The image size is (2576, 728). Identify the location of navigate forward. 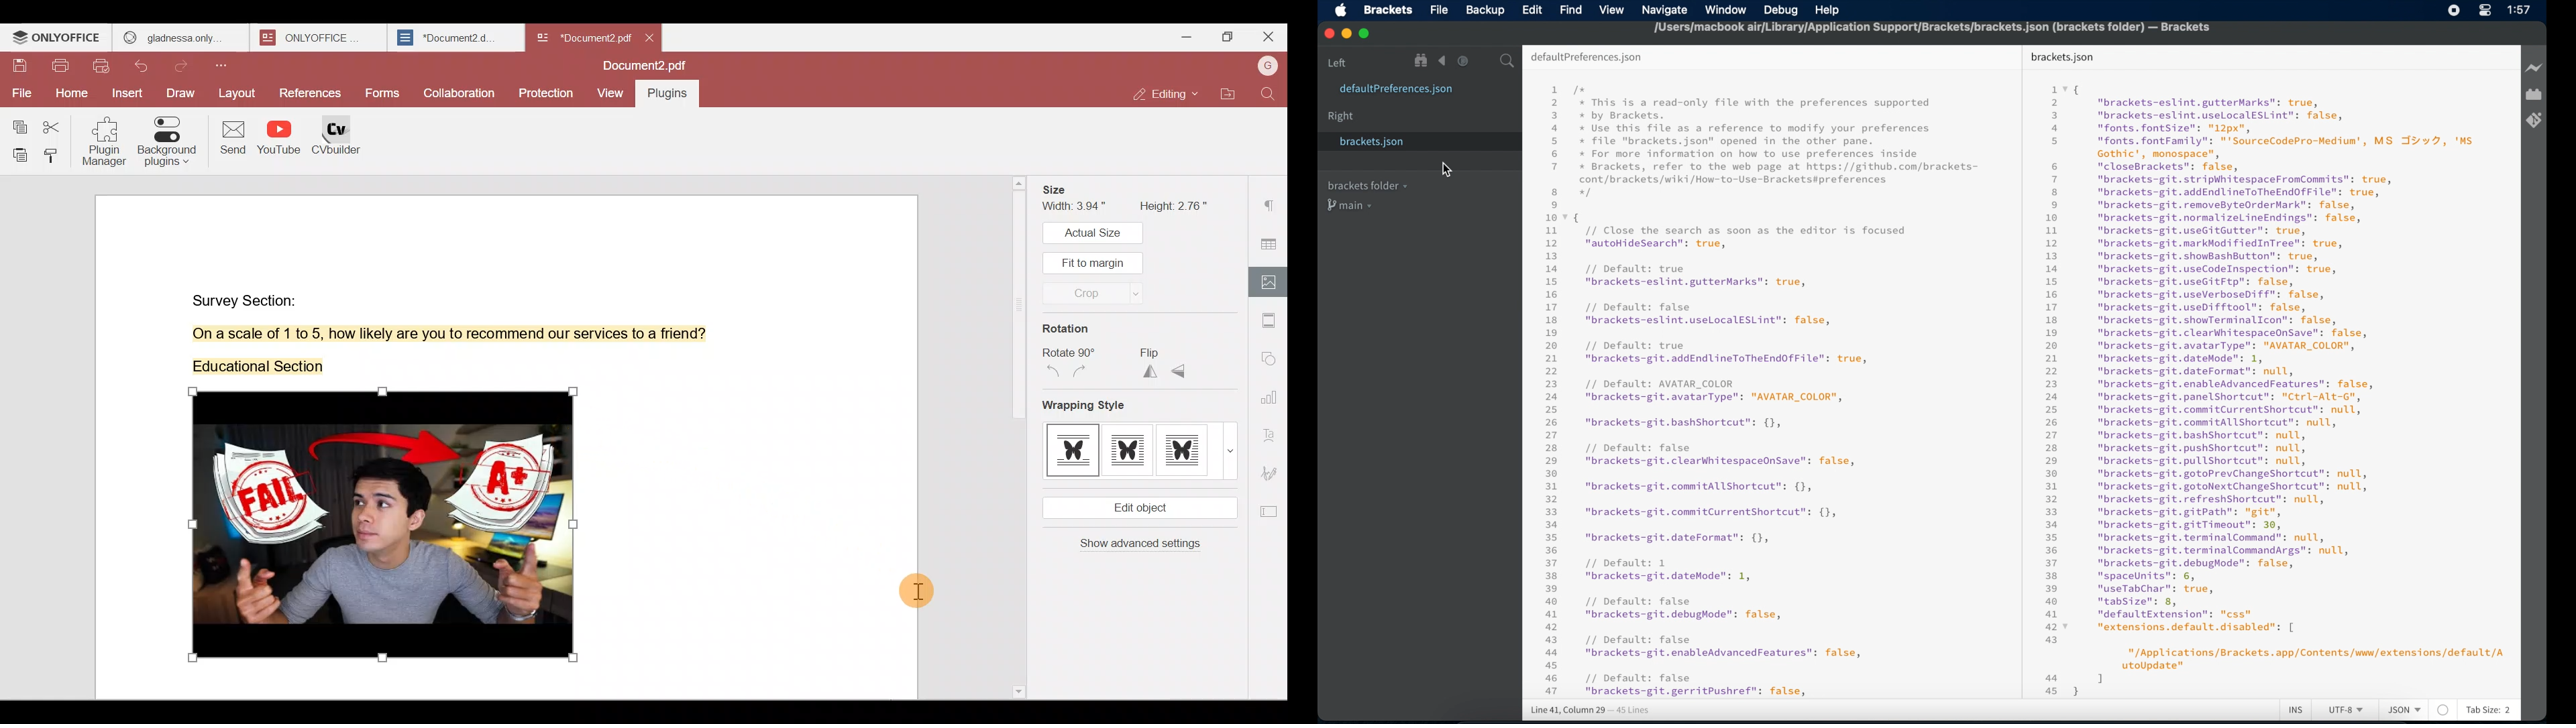
(1463, 61).